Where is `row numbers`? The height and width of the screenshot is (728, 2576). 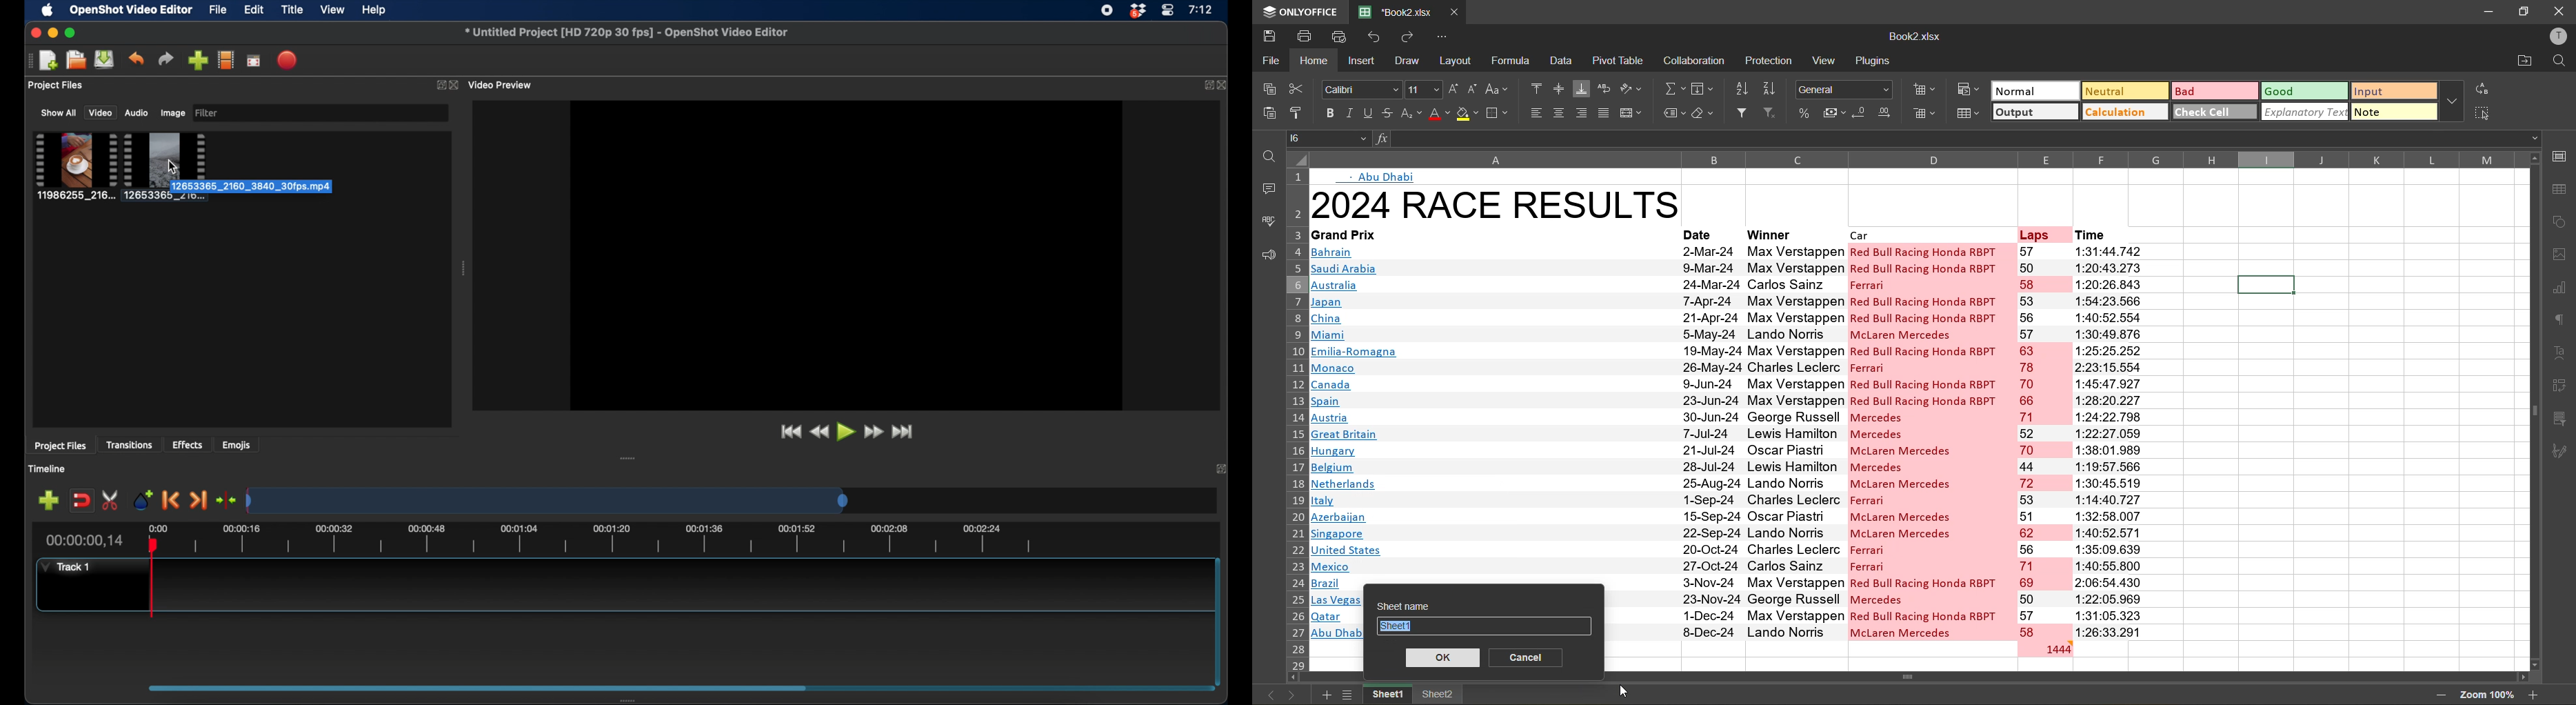 row numbers is located at coordinates (1295, 418).